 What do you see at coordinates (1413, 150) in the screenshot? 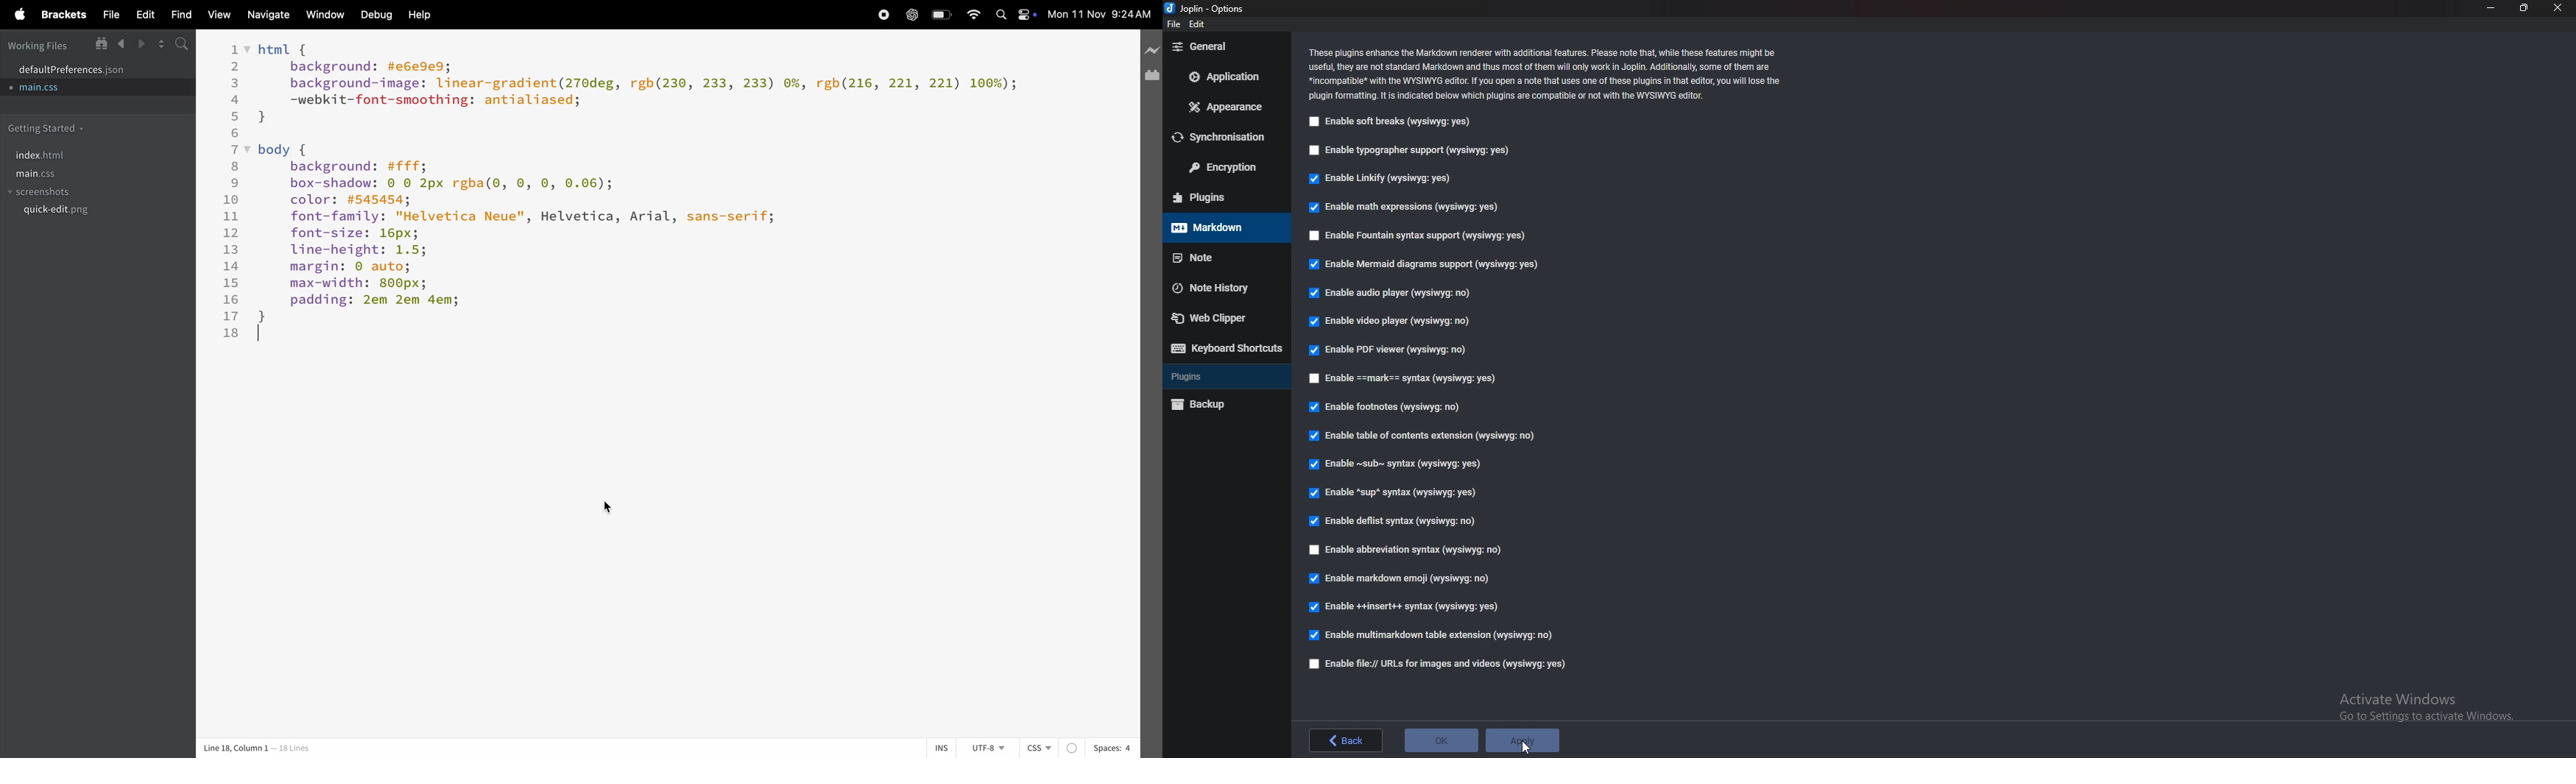
I see `Enable typographer support` at bounding box center [1413, 150].